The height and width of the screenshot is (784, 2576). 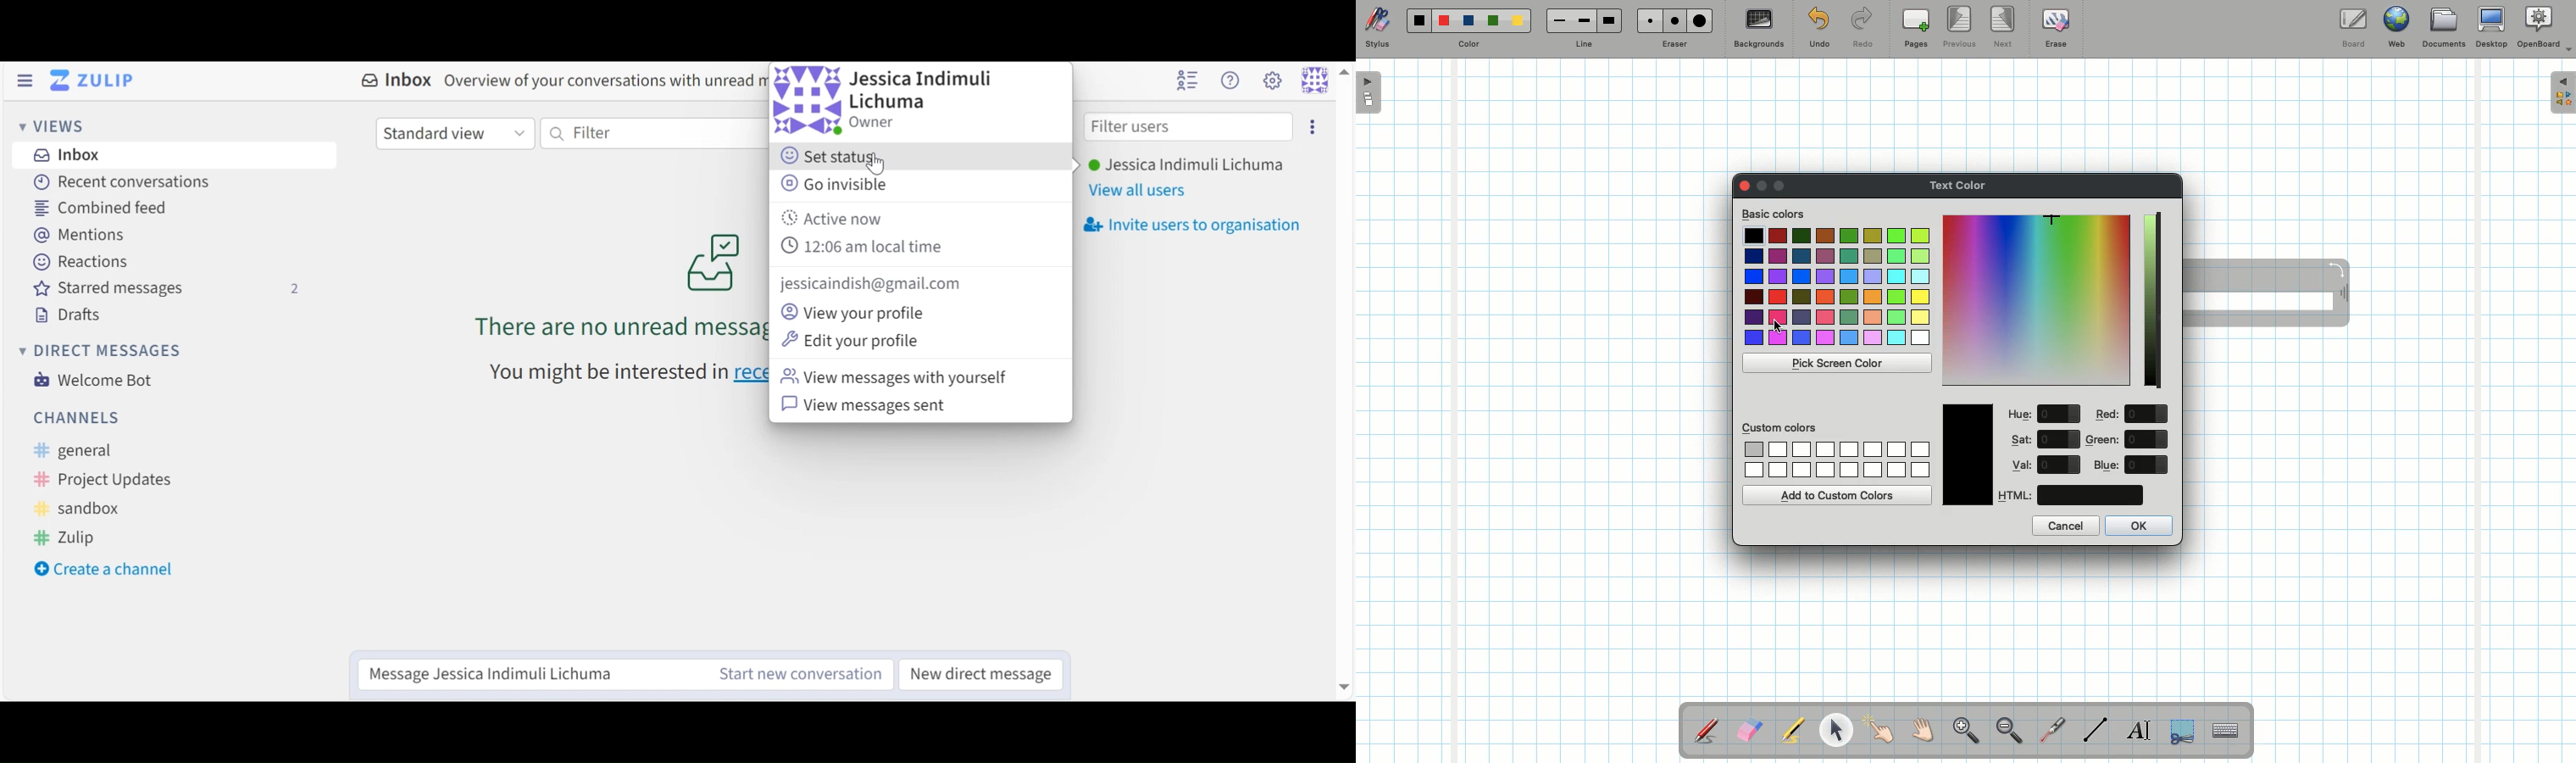 What do you see at coordinates (1837, 288) in the screenshot?
I see `Colors` at bounding box center [1837, 288].